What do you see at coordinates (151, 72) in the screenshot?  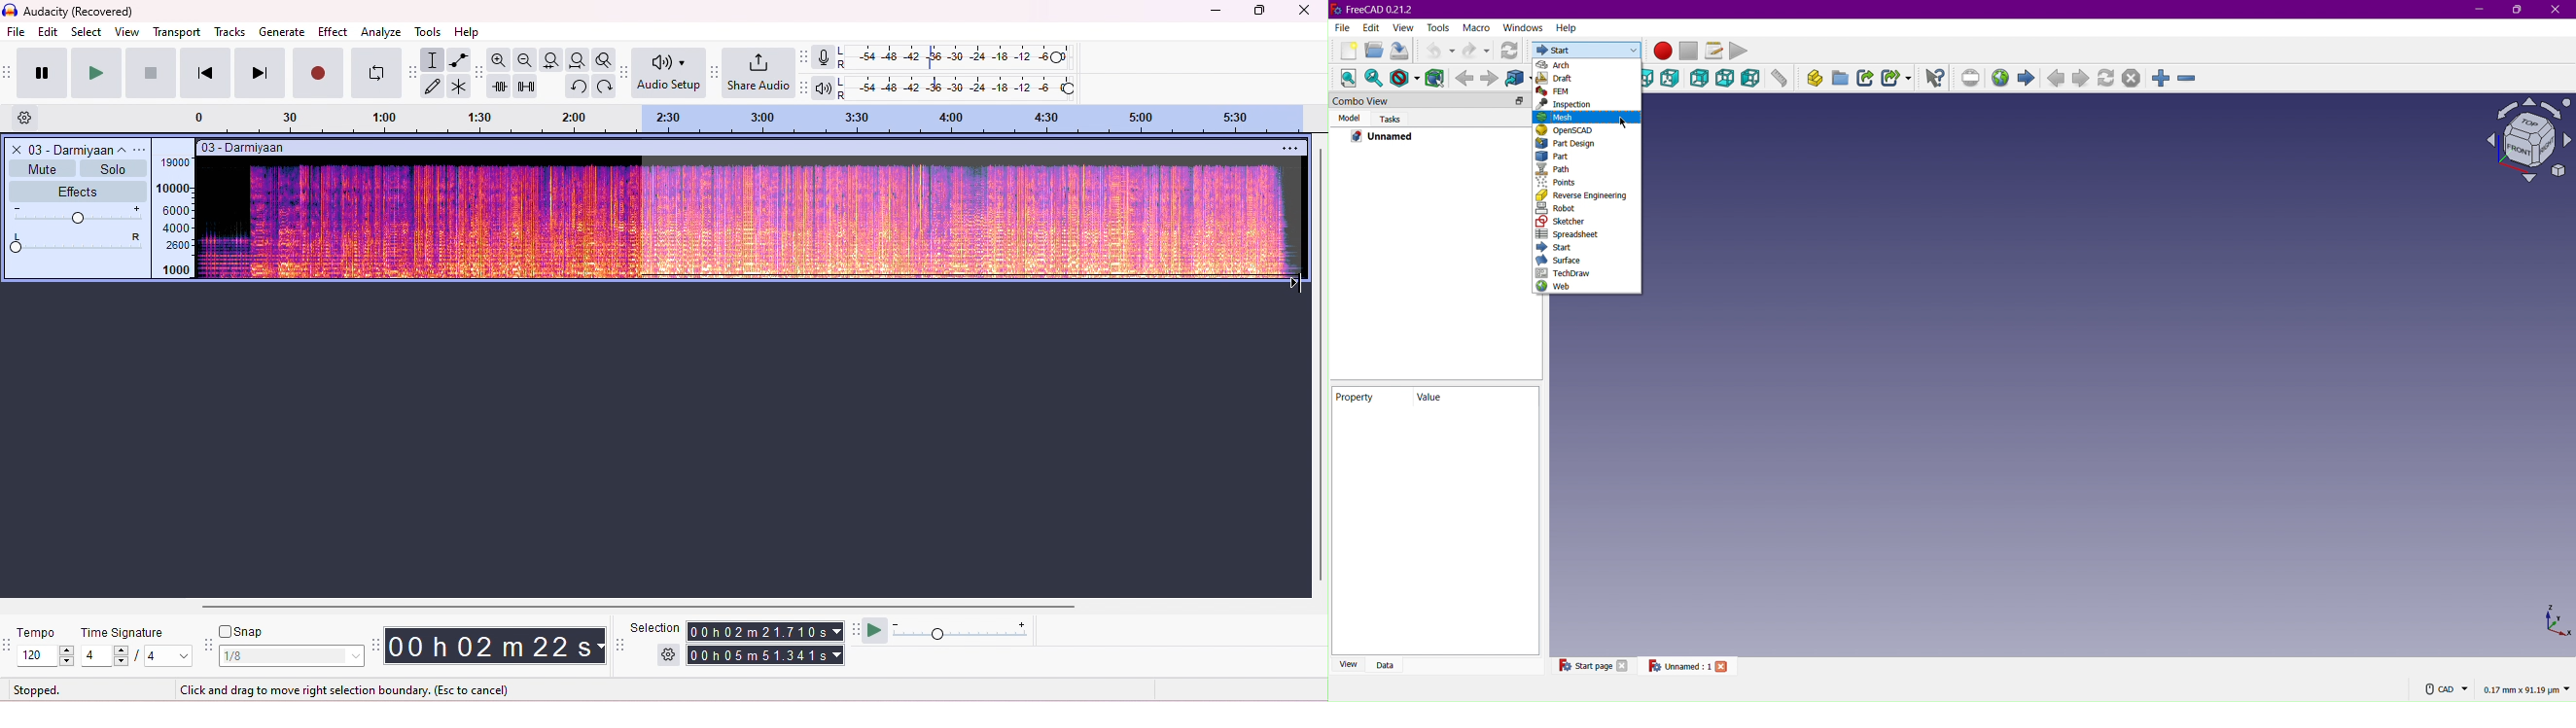 I see `stop` at bounding box center [151, 72].